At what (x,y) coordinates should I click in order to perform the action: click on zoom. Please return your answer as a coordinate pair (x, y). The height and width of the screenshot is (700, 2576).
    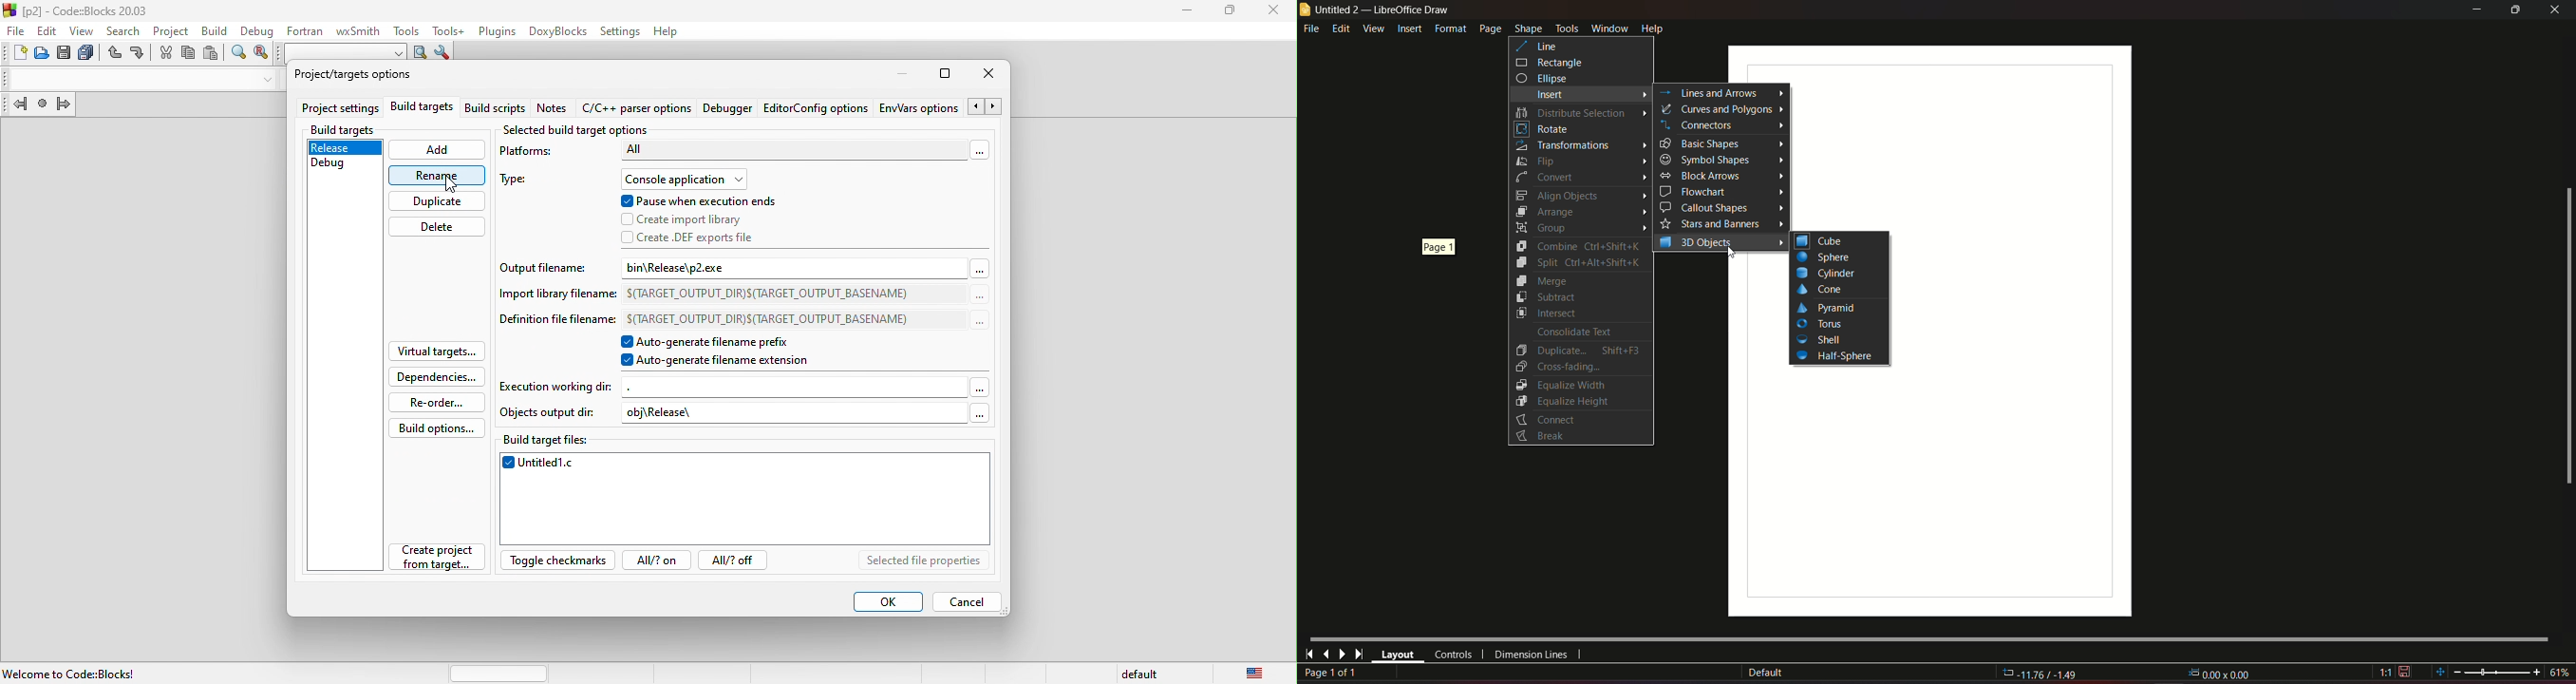
    Looking at the image, I should click on (2501, 672).